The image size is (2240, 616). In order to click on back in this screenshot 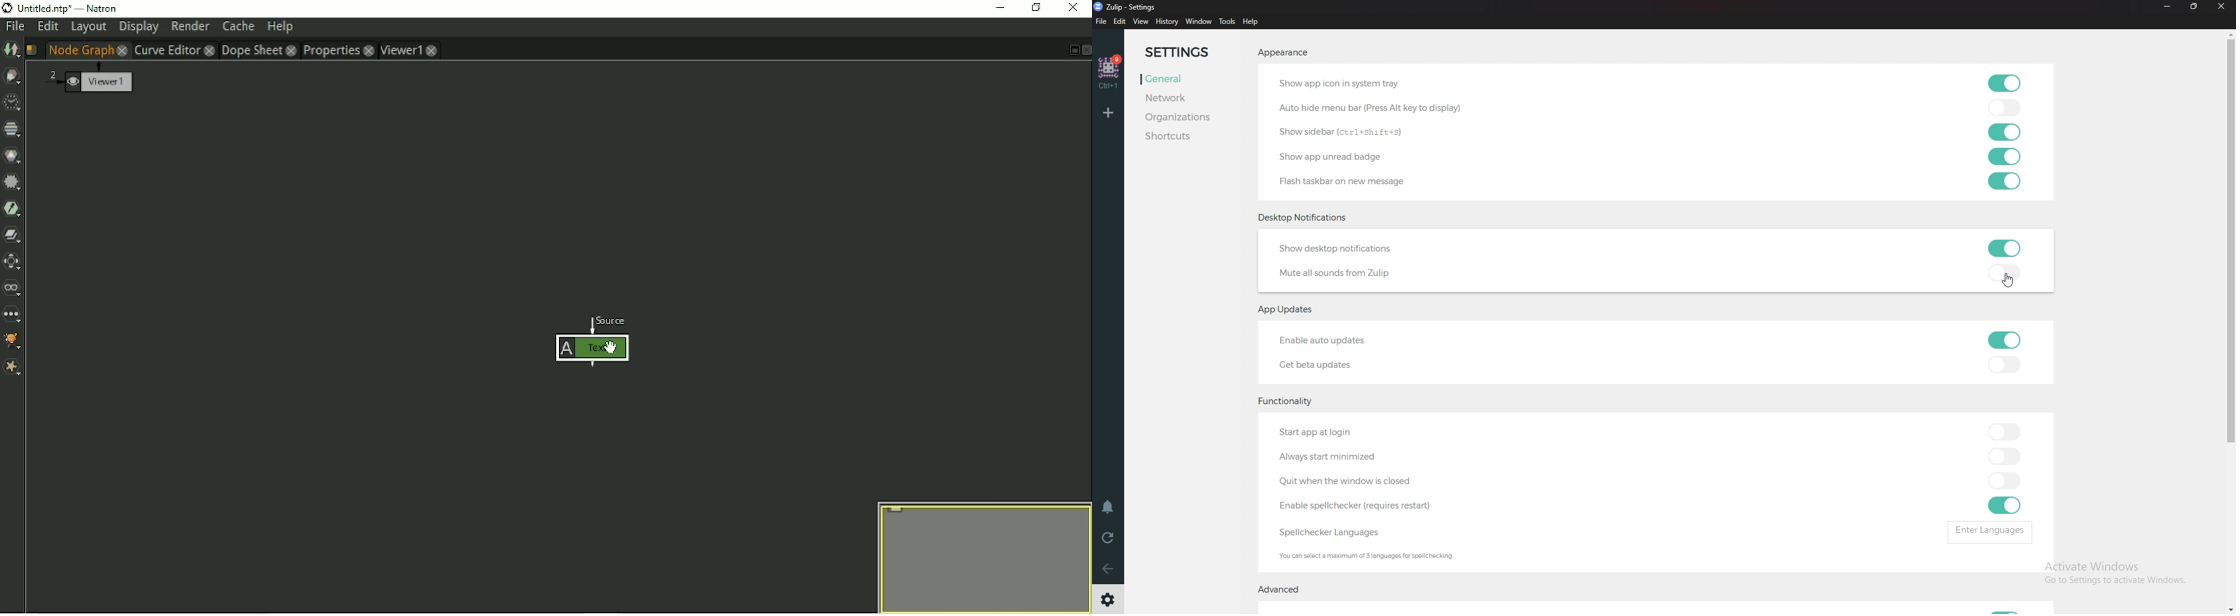, I will do `click(1109, 569)`.